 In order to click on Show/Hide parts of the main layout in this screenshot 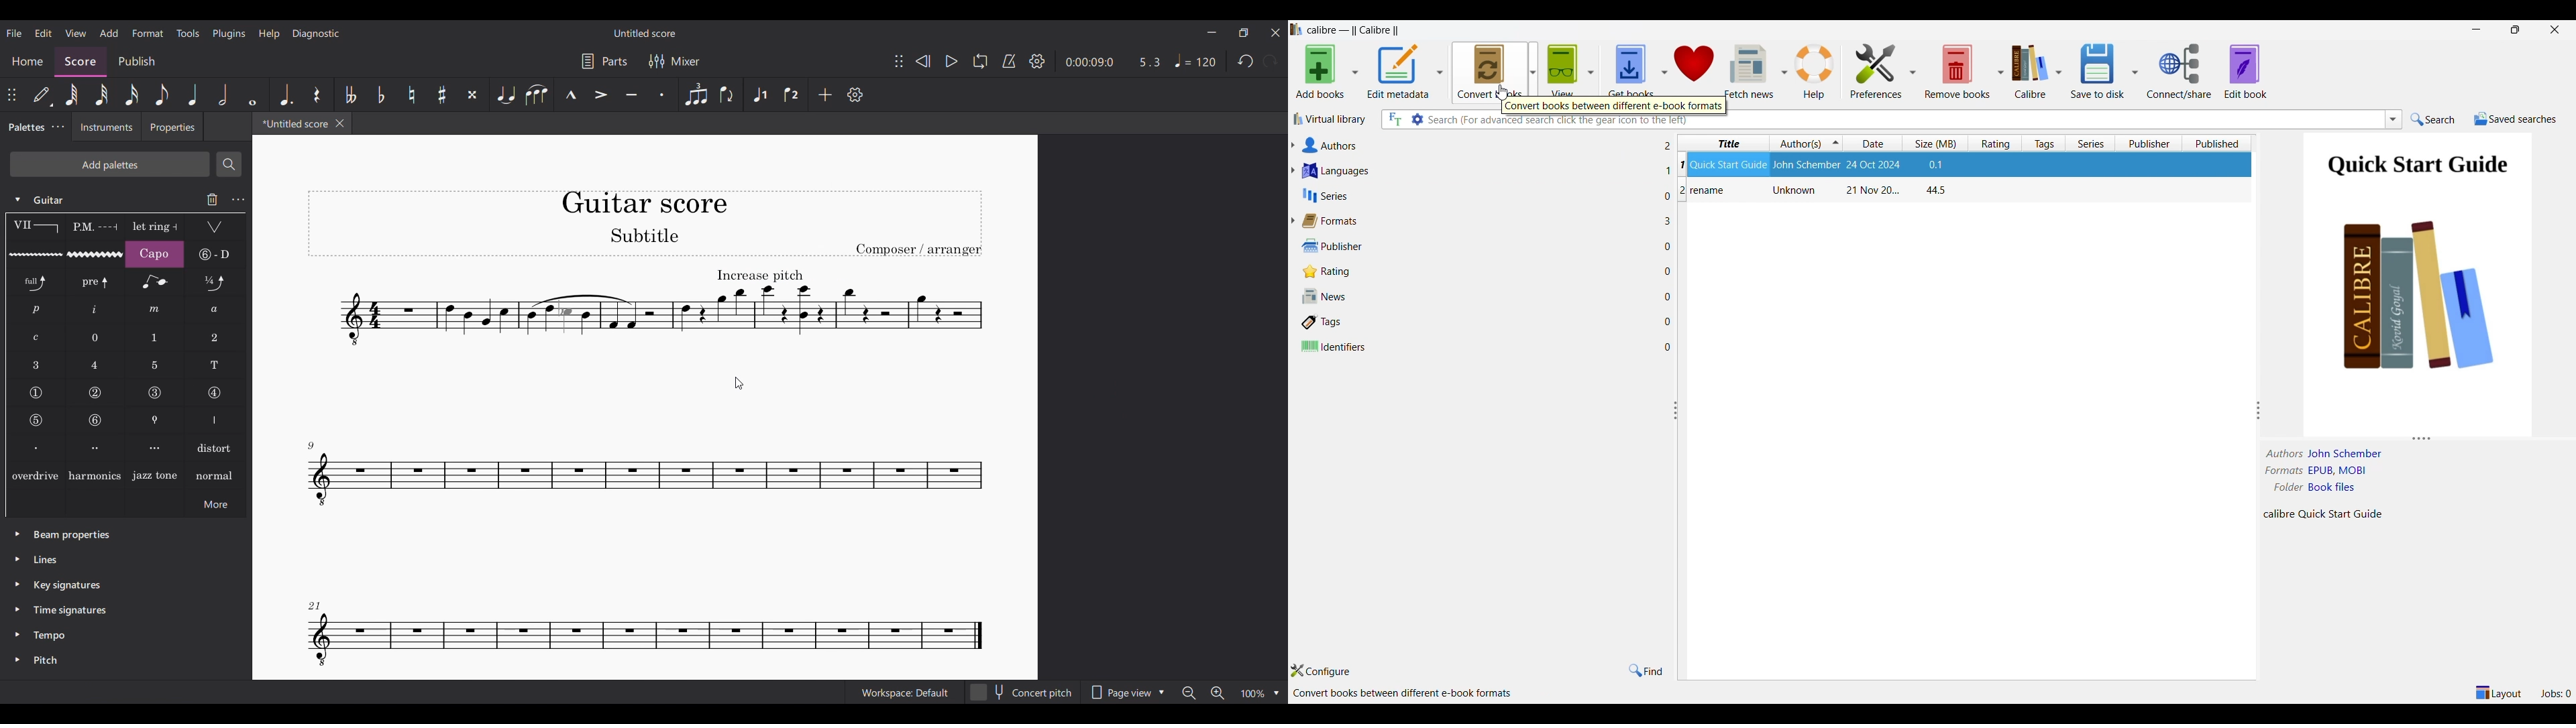, I will do `click(2500, 692)`.